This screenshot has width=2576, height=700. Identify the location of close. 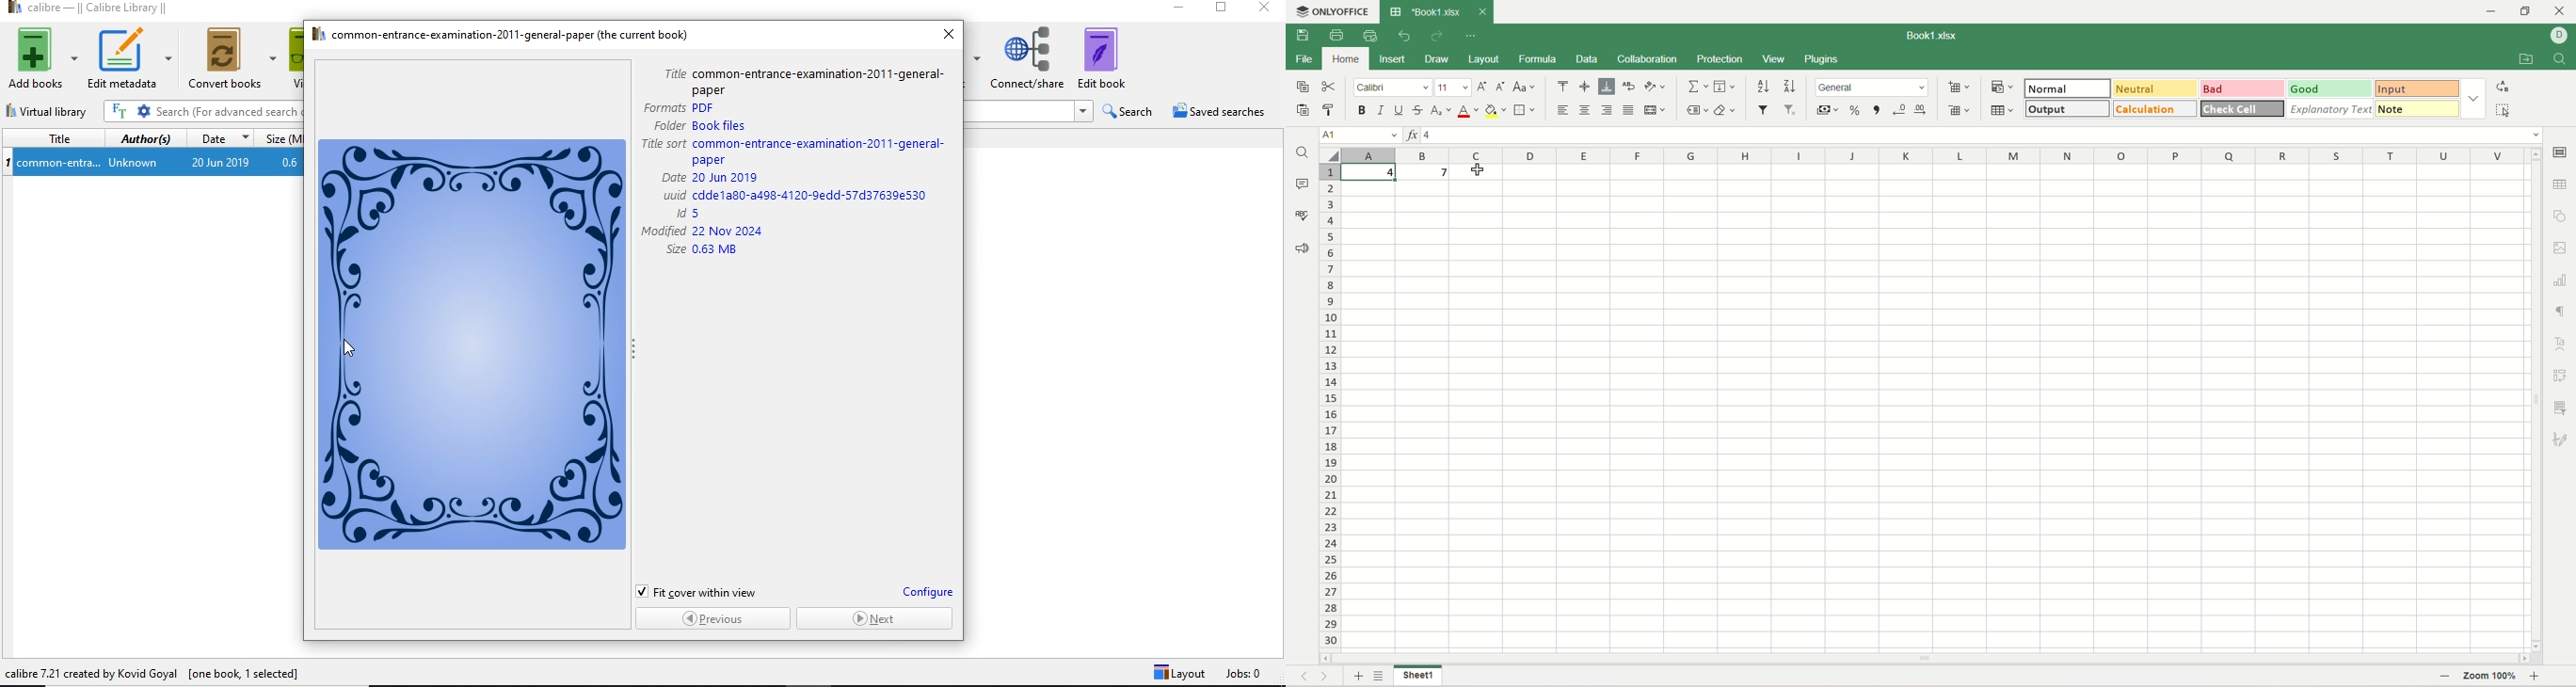
(948, 35).